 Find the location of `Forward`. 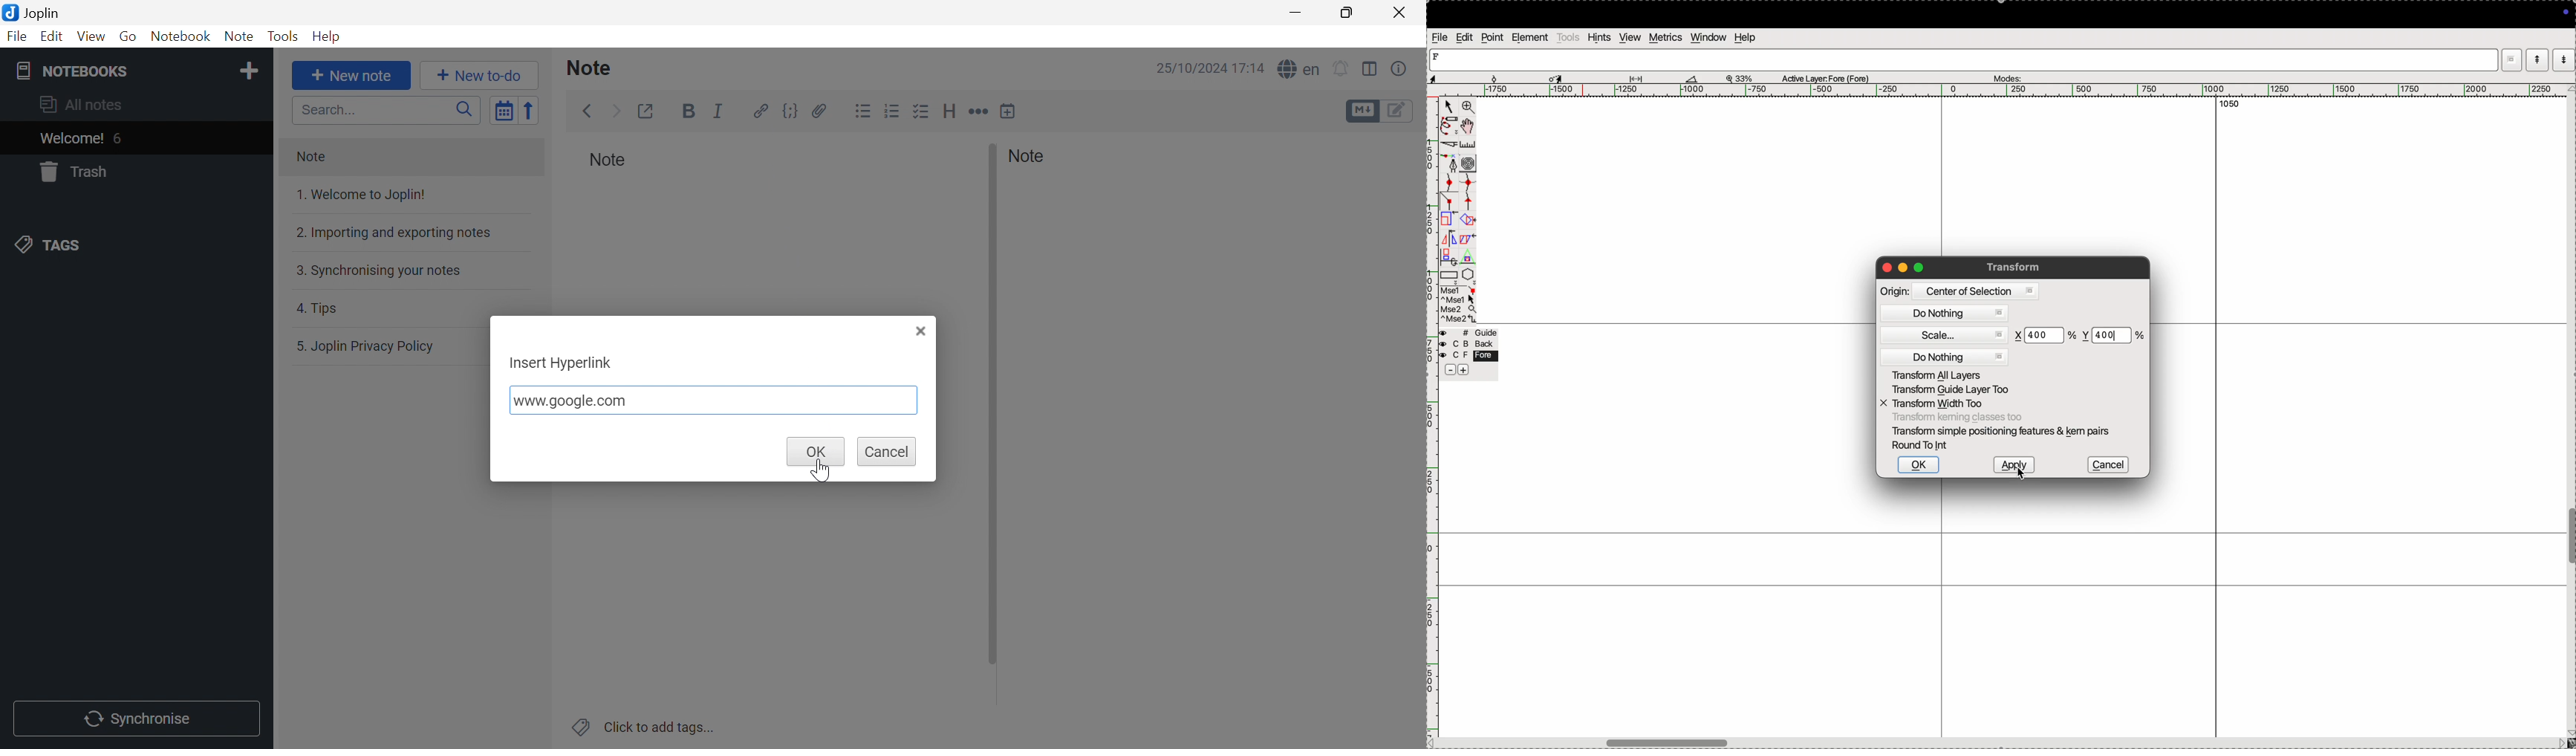

Forward is located at coordinates (617, 110).